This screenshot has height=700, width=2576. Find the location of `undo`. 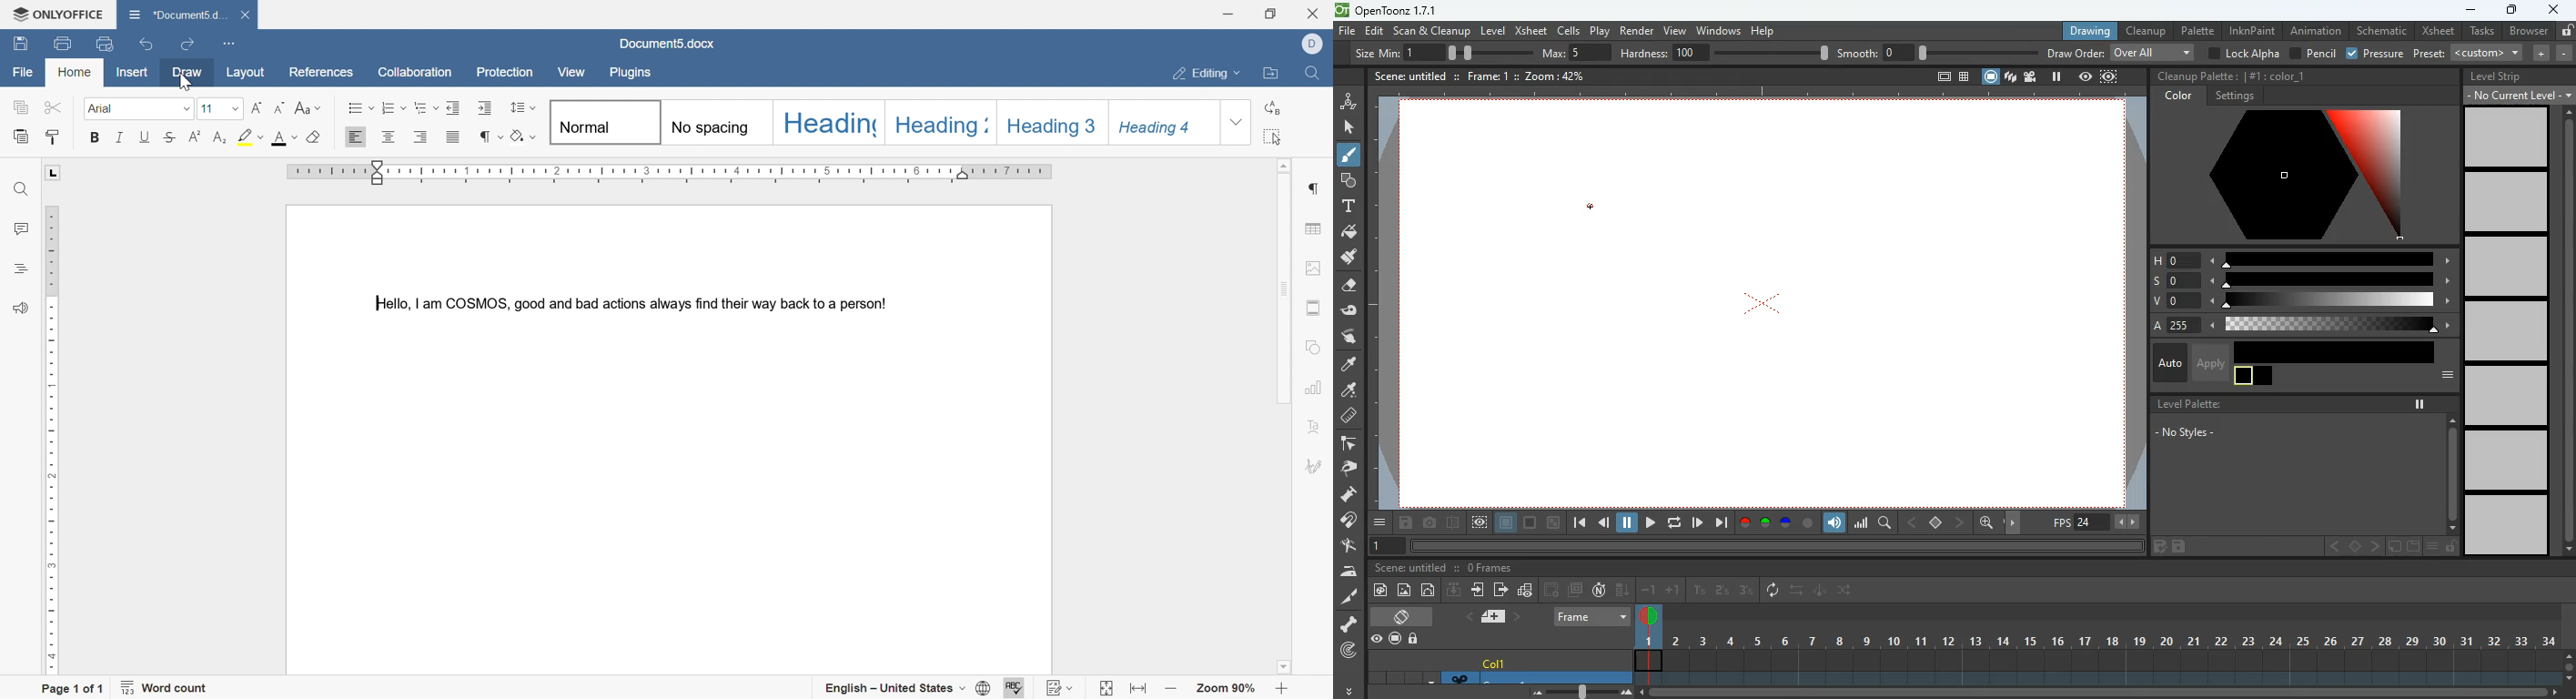

undo is located at coordinates (142, 46).